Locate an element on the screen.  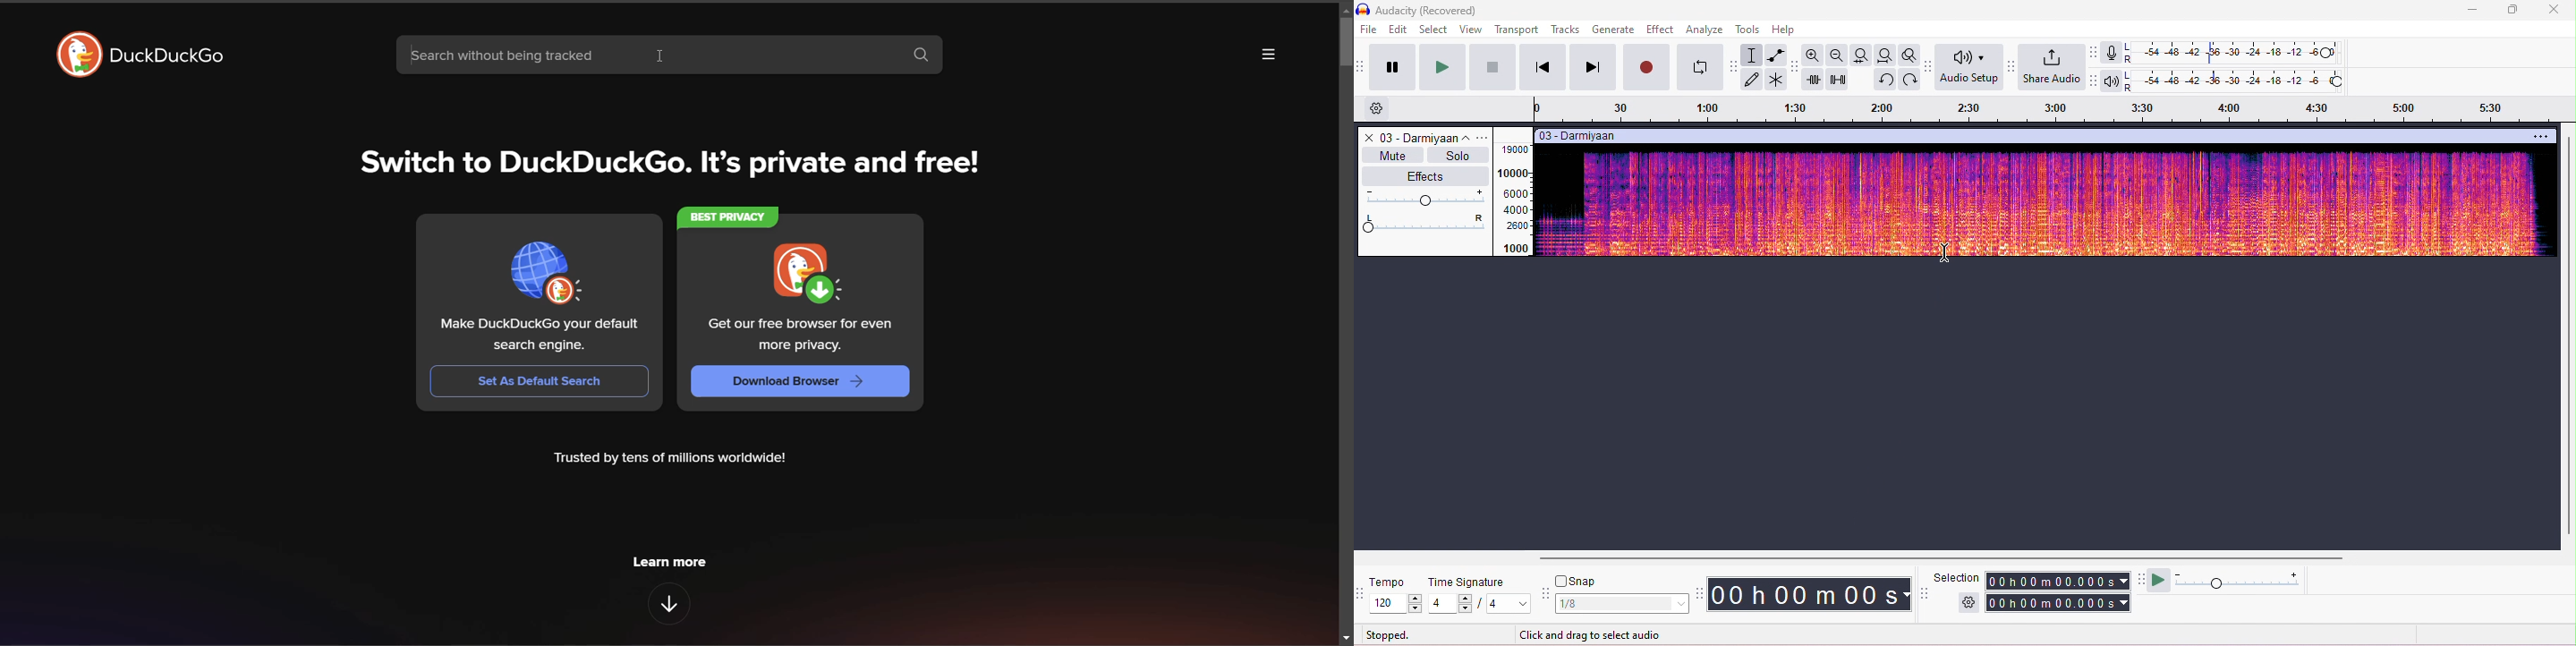
search button is located at coordinates (921, 56).